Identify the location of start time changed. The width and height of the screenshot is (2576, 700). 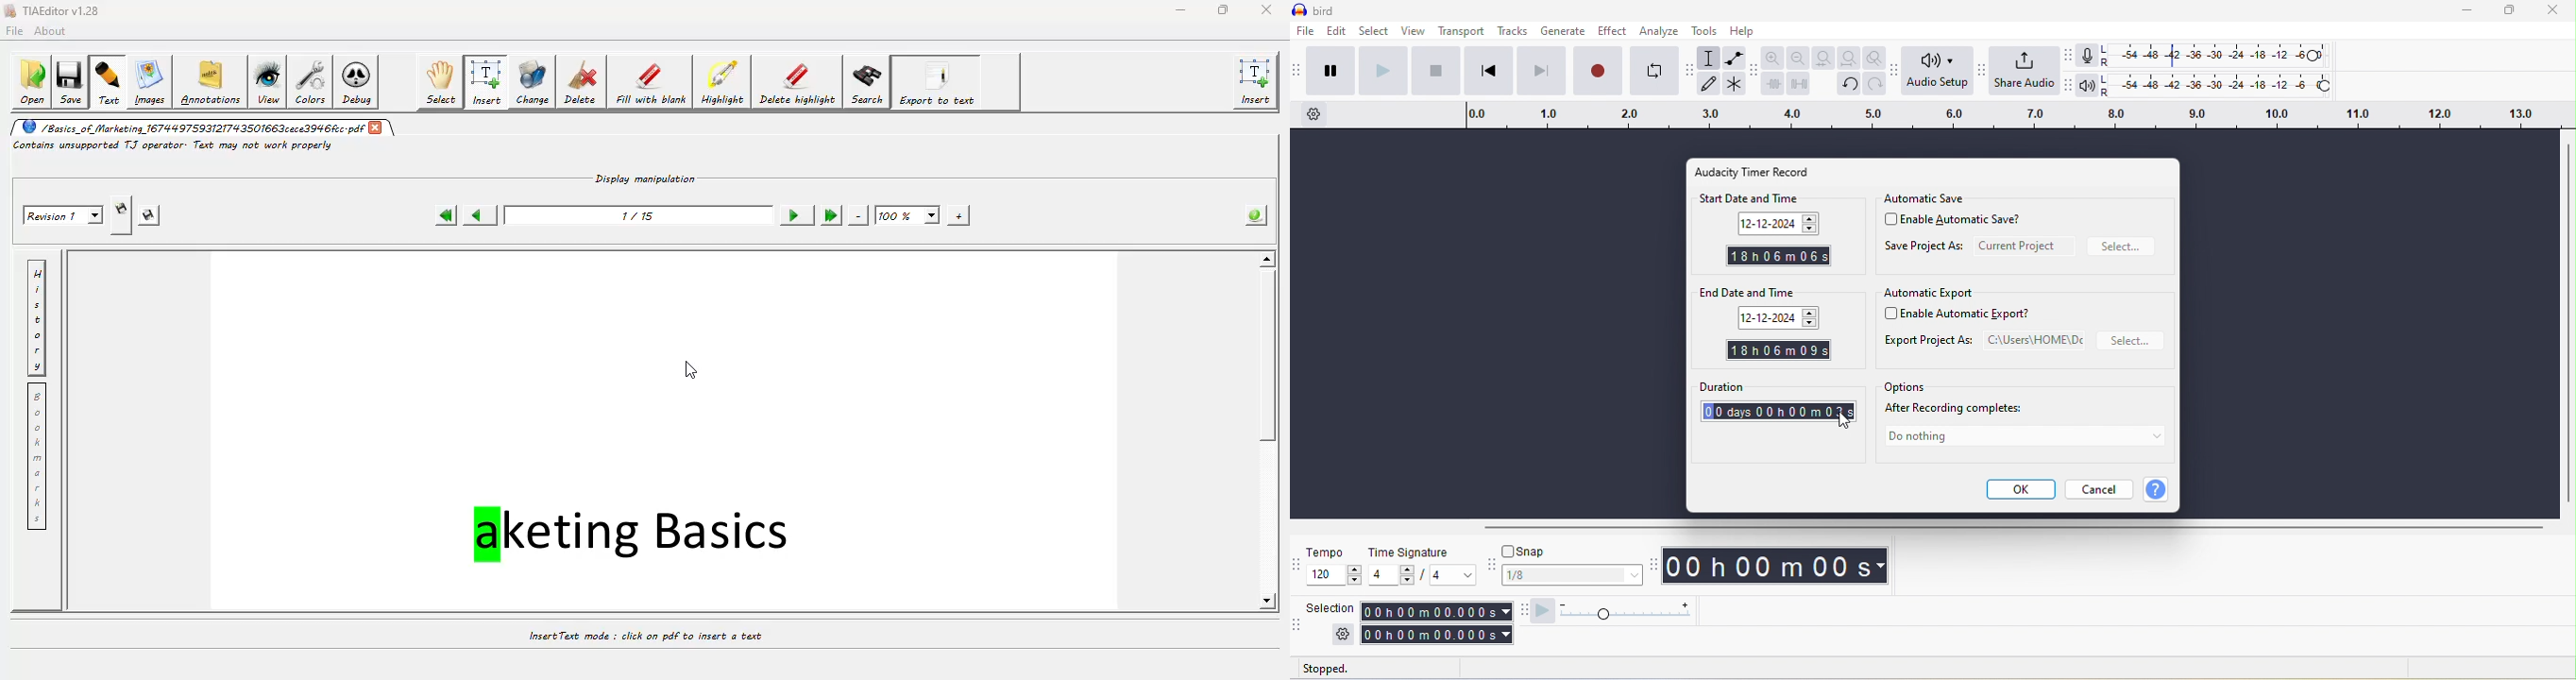
(1779, 256).